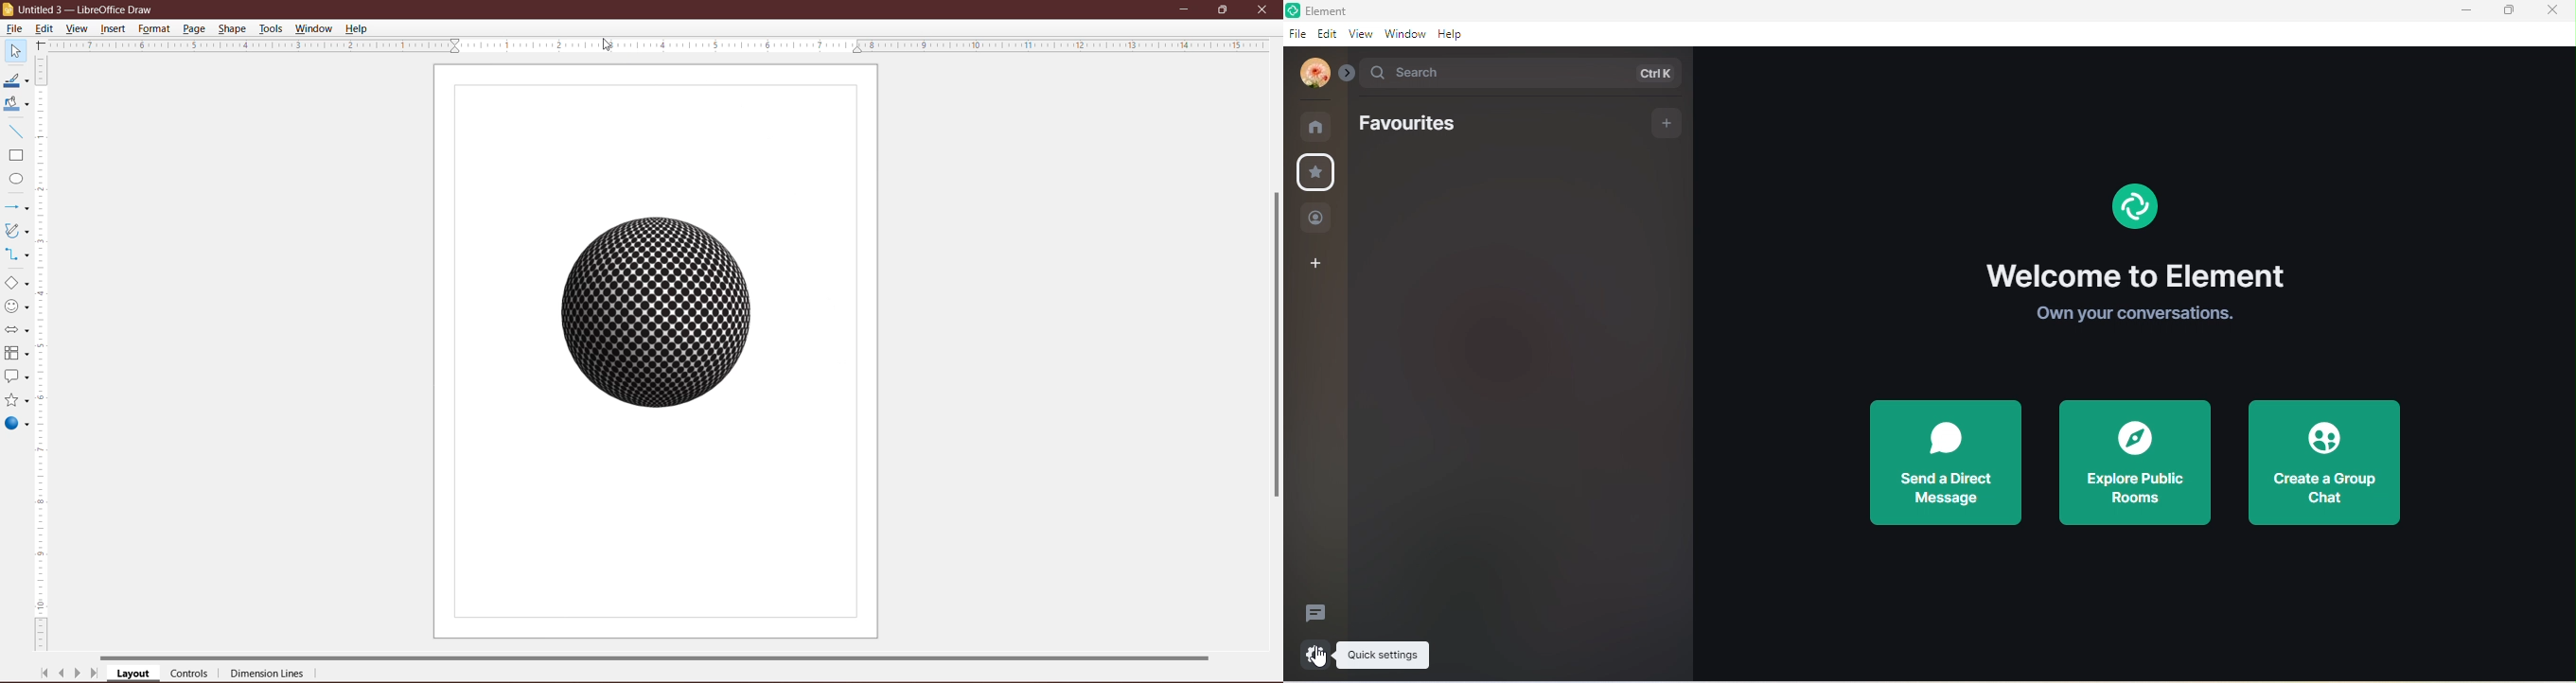 The image size is (2576, 700). Describe the element at coordinates (43, 354) in the screenshot. I see `Vertical Scroll Bar` at that location.